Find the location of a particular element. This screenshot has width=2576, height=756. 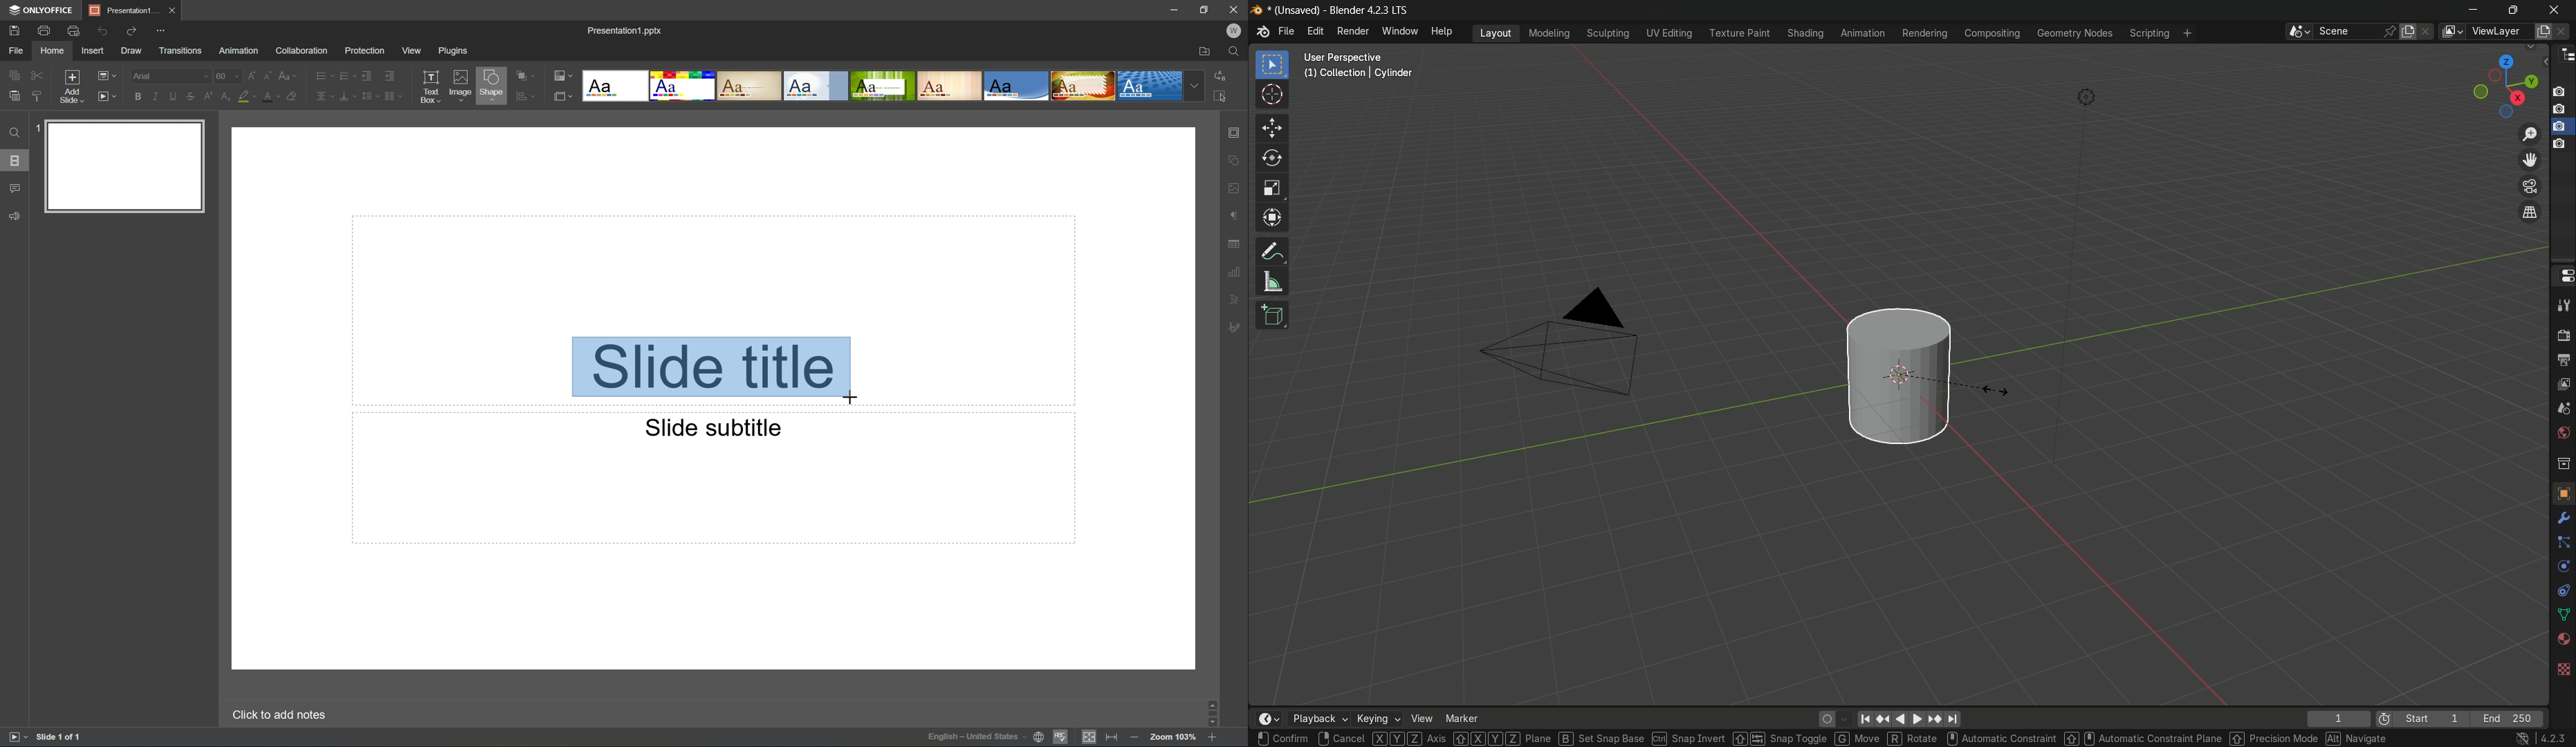

Decrement font size is located at coordinates (268, 75).